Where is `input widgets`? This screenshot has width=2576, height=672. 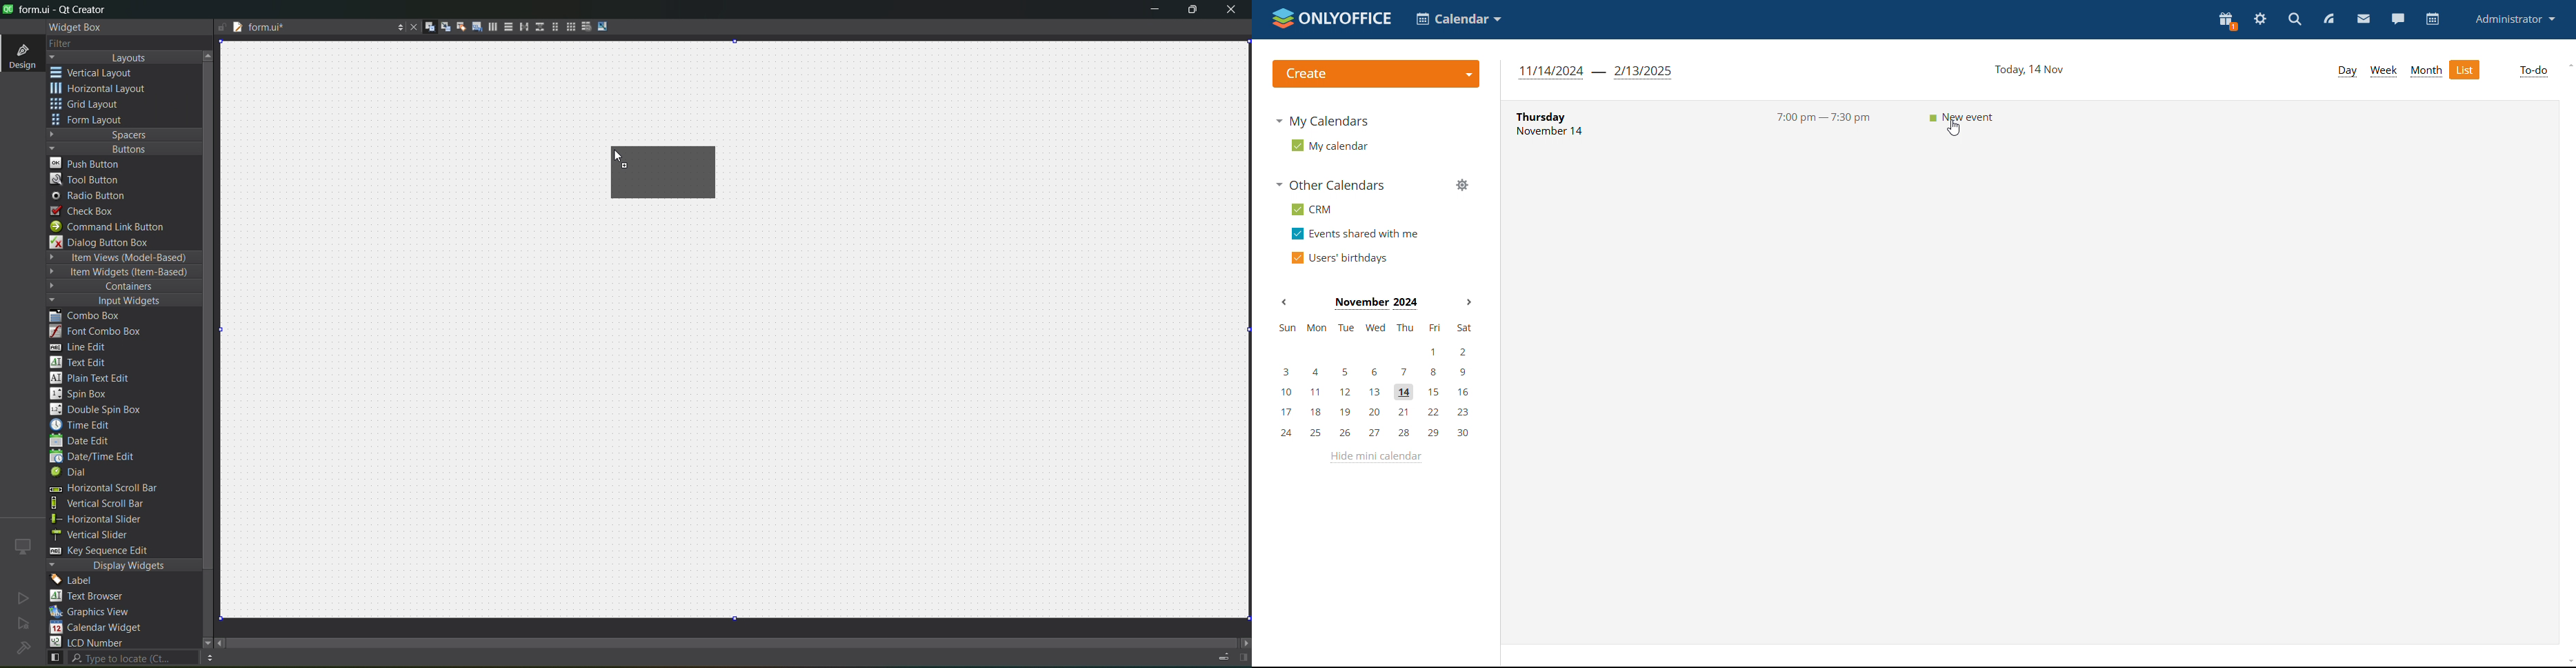
input widgets is located at coordinates (117, 301).